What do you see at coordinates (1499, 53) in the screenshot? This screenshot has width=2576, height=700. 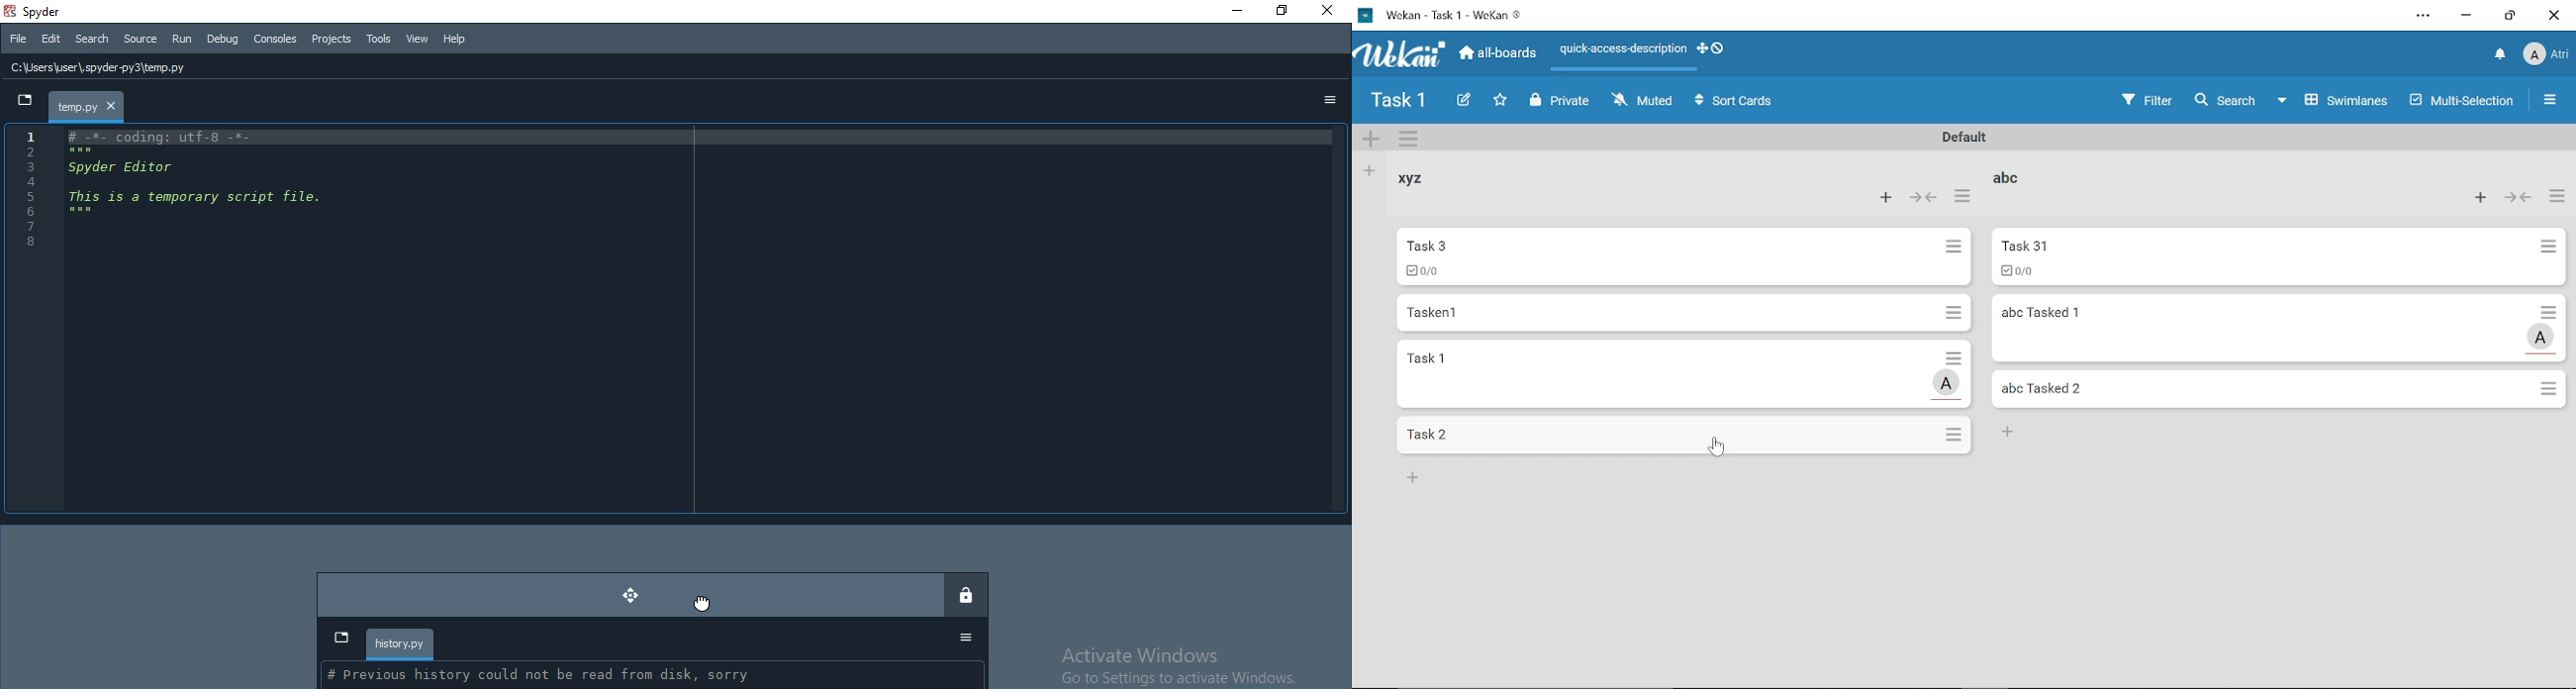 I see `All boards` at bounding box center [1499, 53].